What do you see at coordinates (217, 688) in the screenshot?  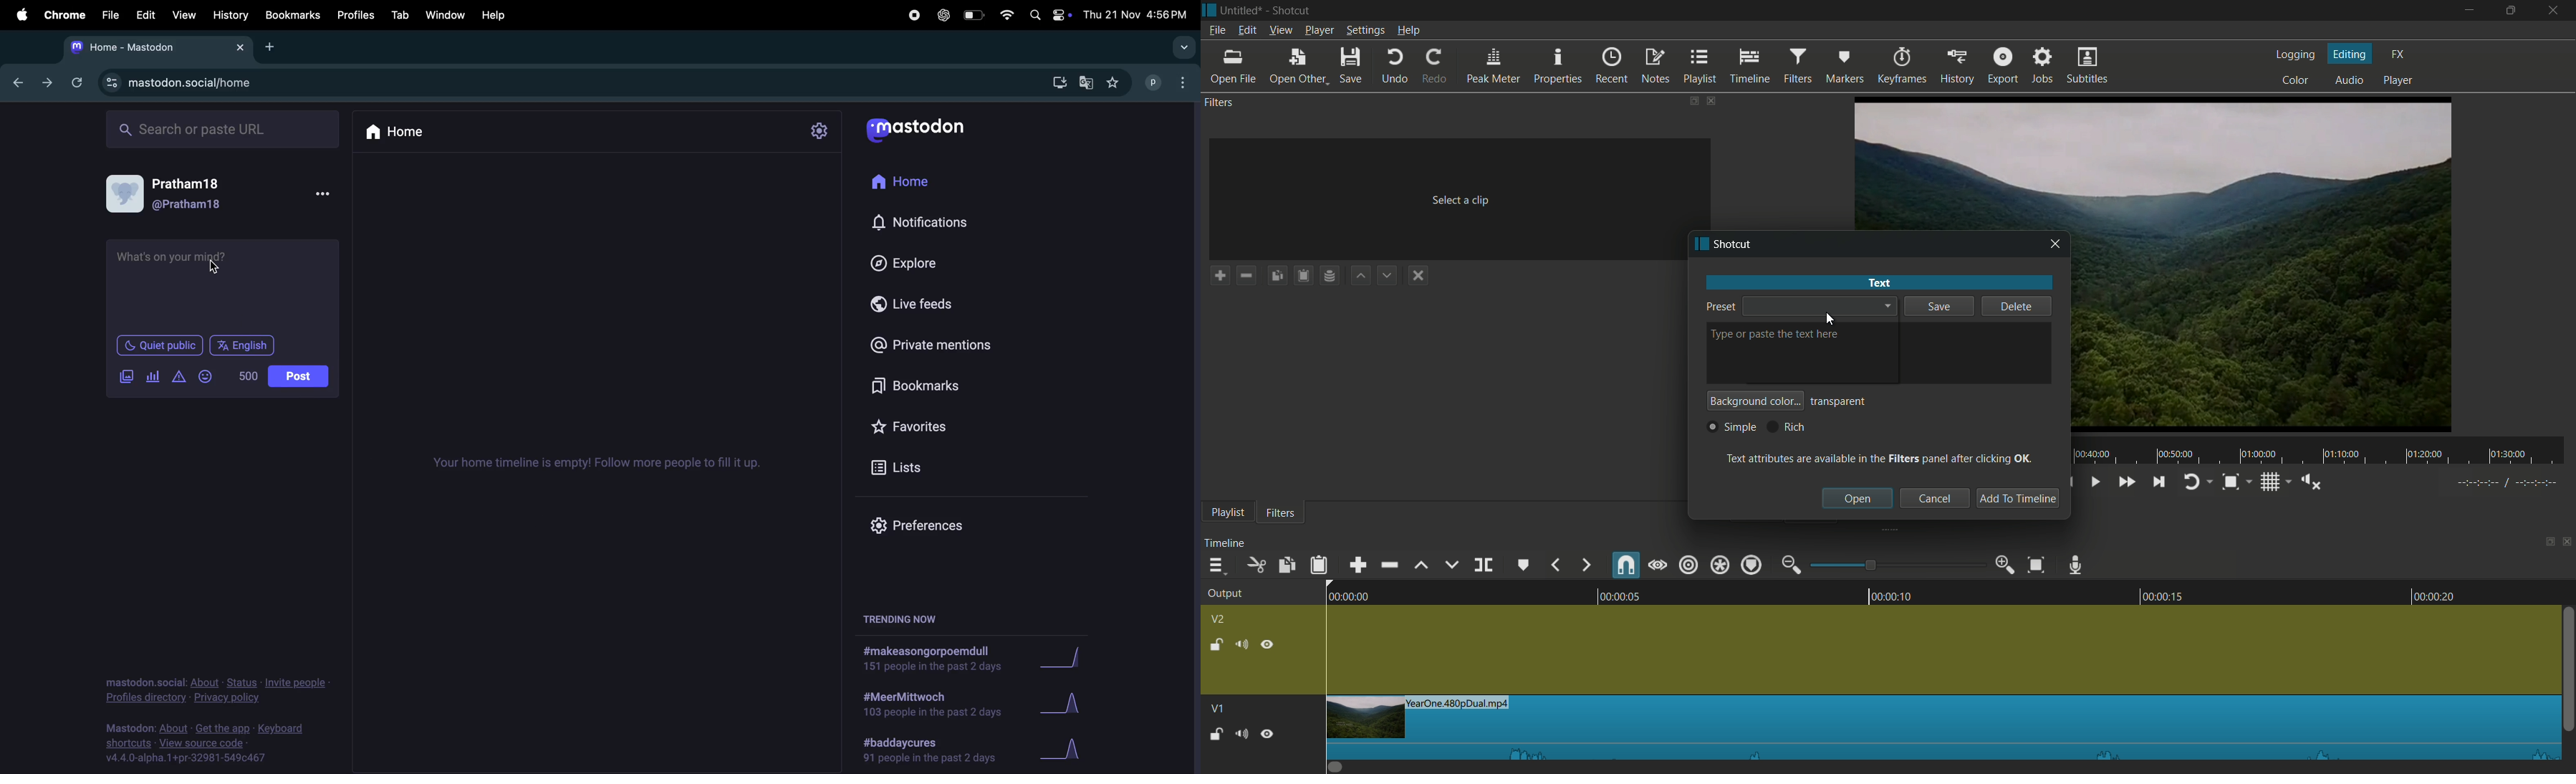 I see `privacy statement` at bounding box center [217, 688].